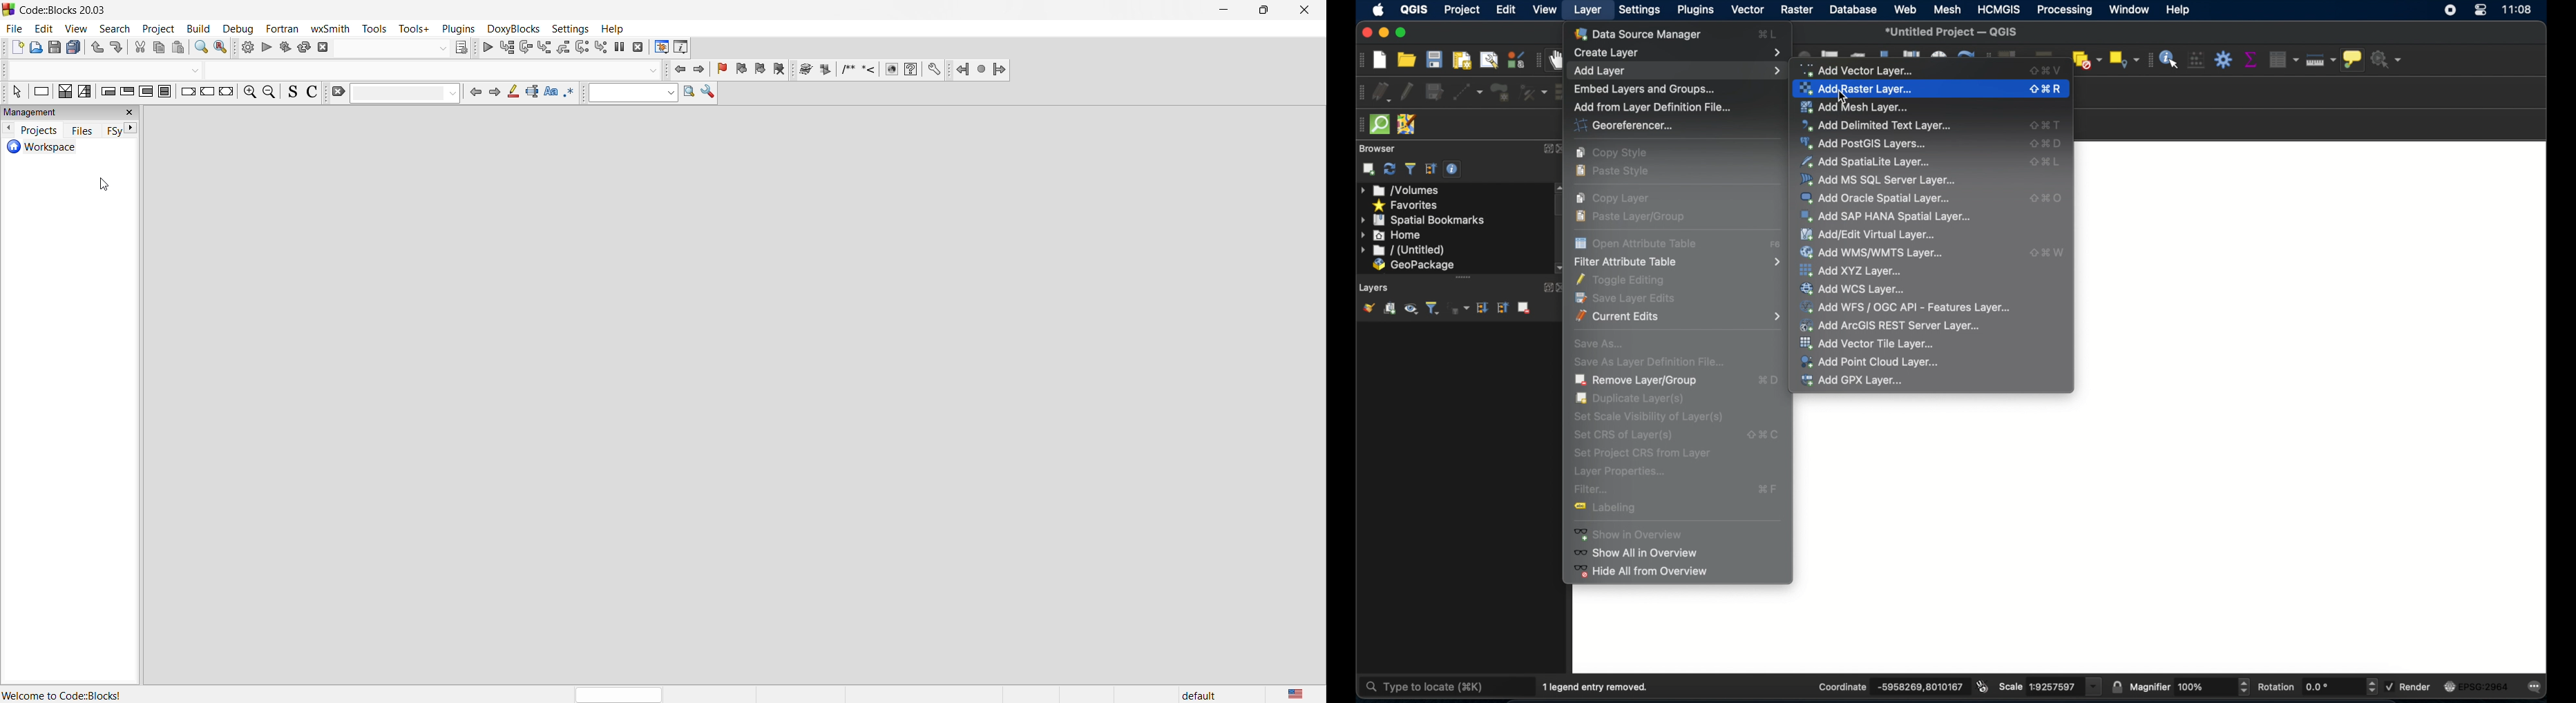 Image resolution: width=2576 pixels, height=728 pixels. What do you see at coordinates (1356, 124) in the screenshot?
I see `drag handle` at bounding box center [1356, 124].